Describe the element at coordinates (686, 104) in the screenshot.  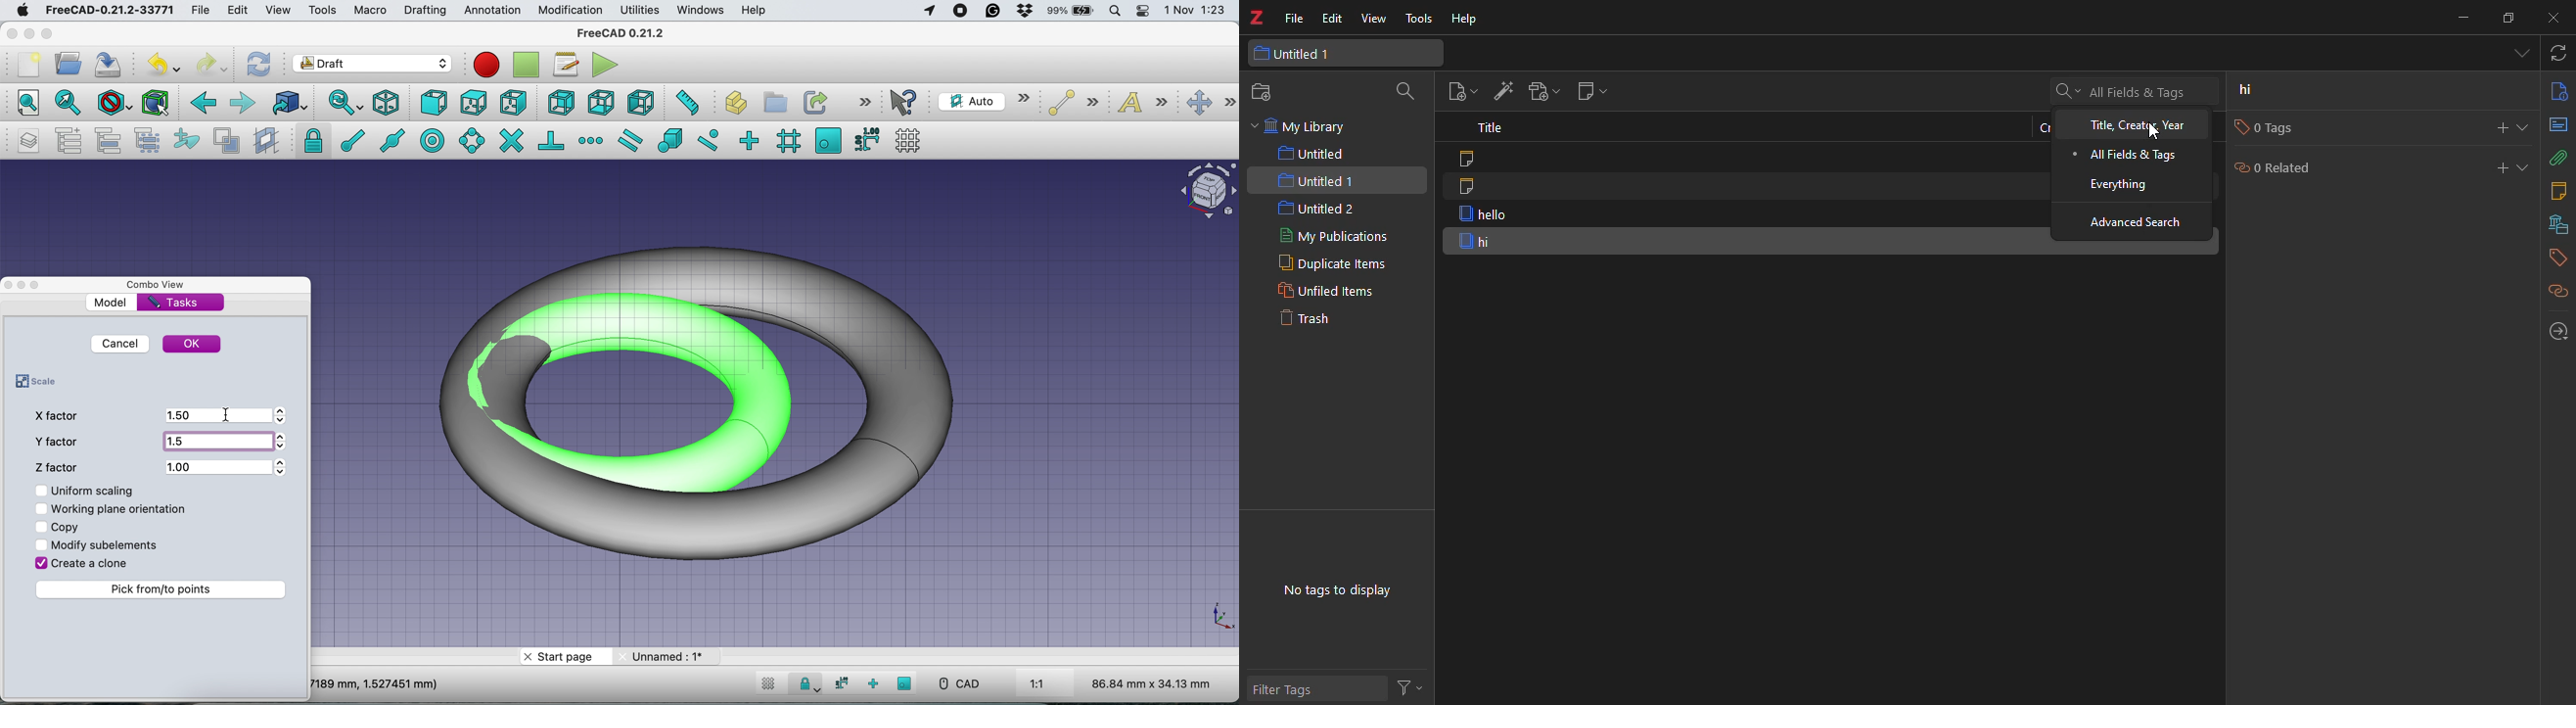
I see `measure distance` at that location.